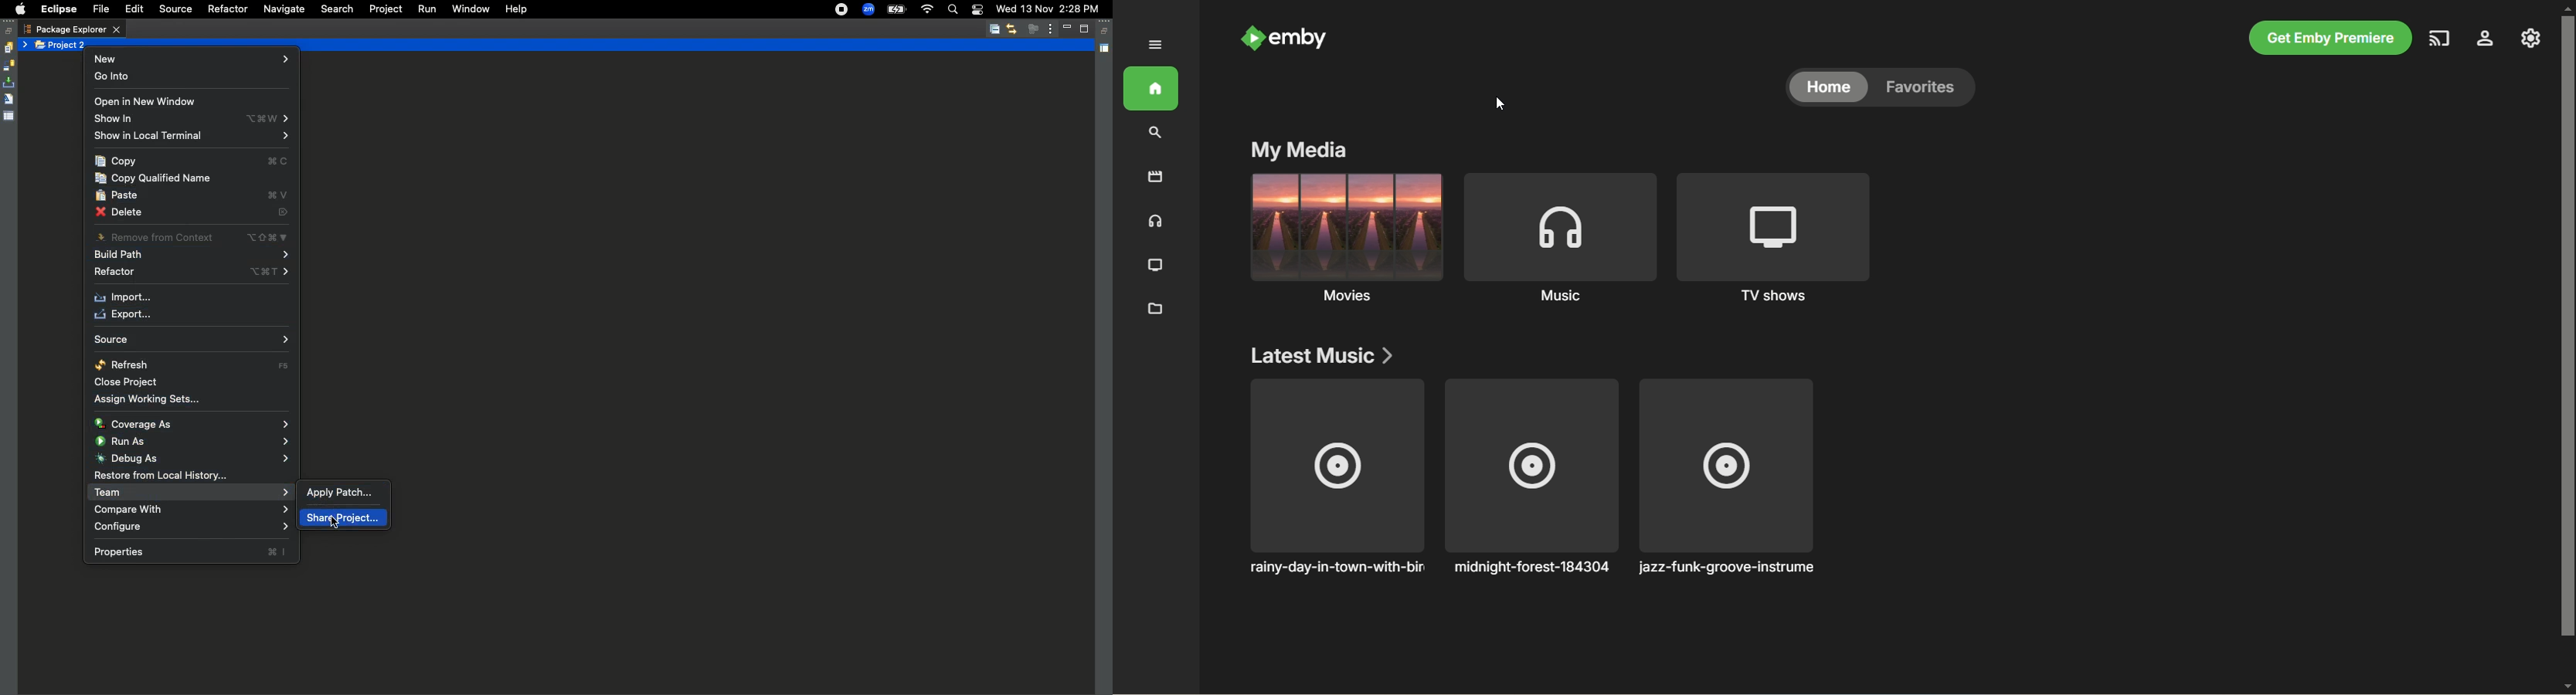 This screenshot has width=2576, height=700. Describe the element at coordinates (8, 100) in the screenshot. I see `Git reflog` at that location.